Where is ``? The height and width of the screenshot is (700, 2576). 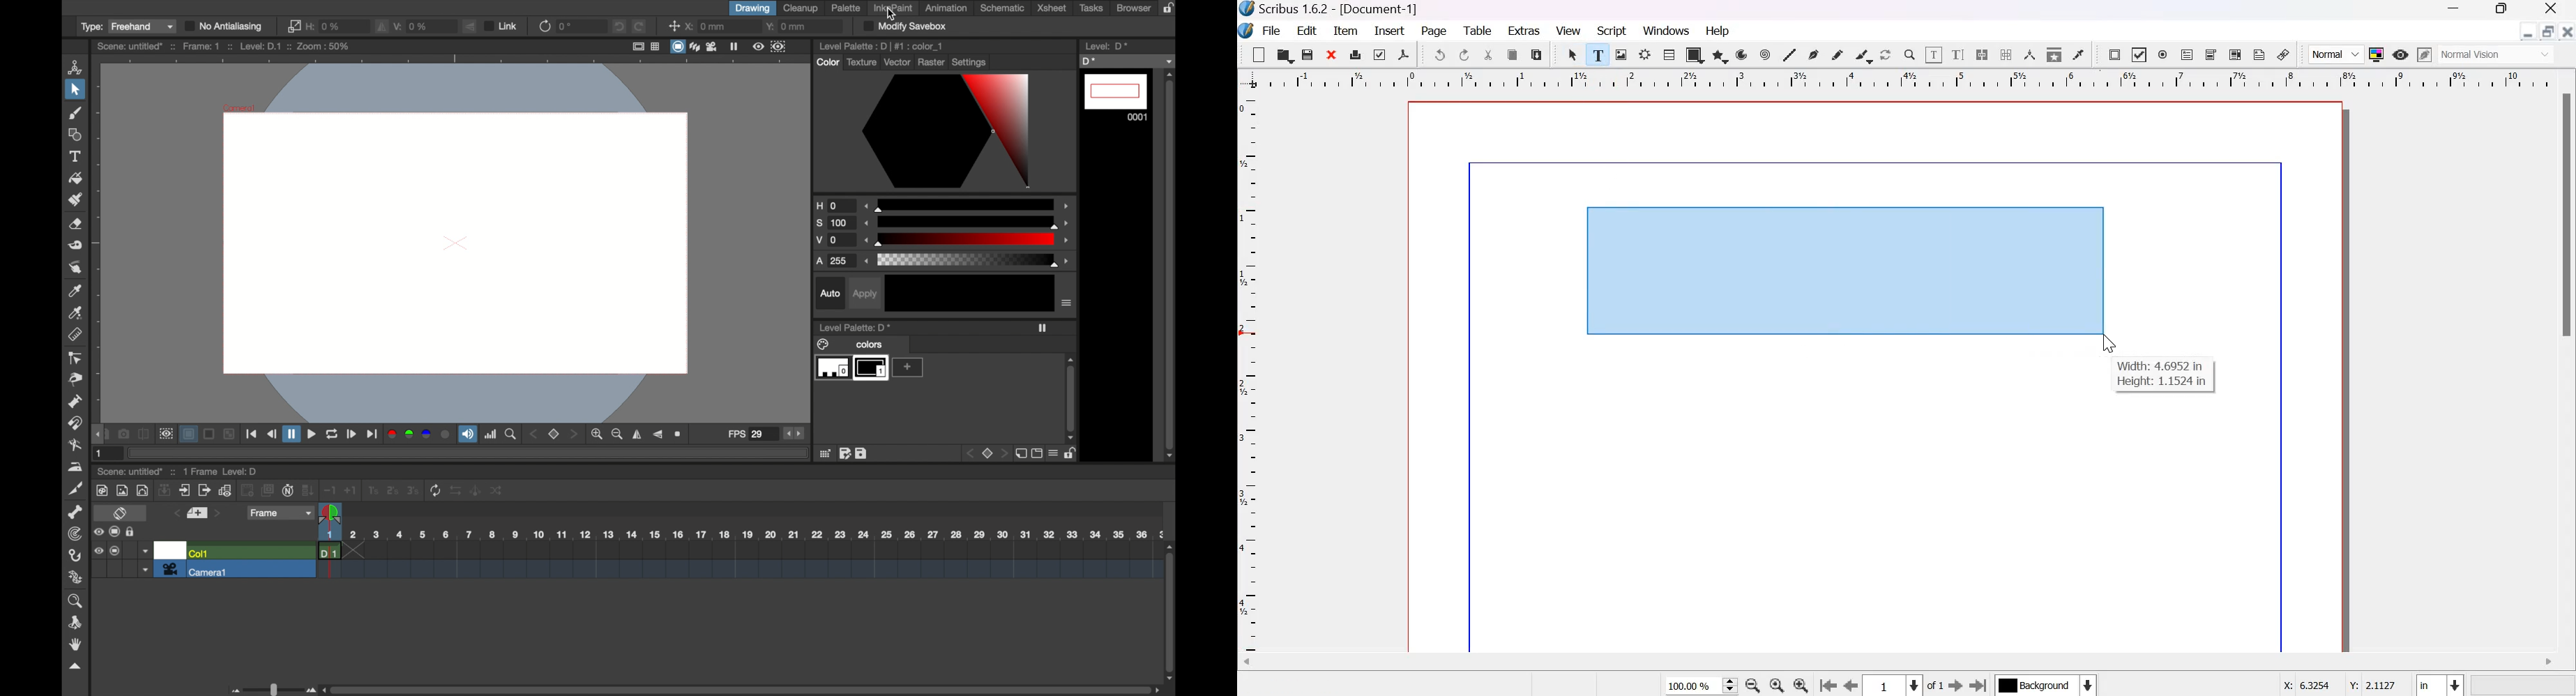  is located at coordinates (1909, 54).